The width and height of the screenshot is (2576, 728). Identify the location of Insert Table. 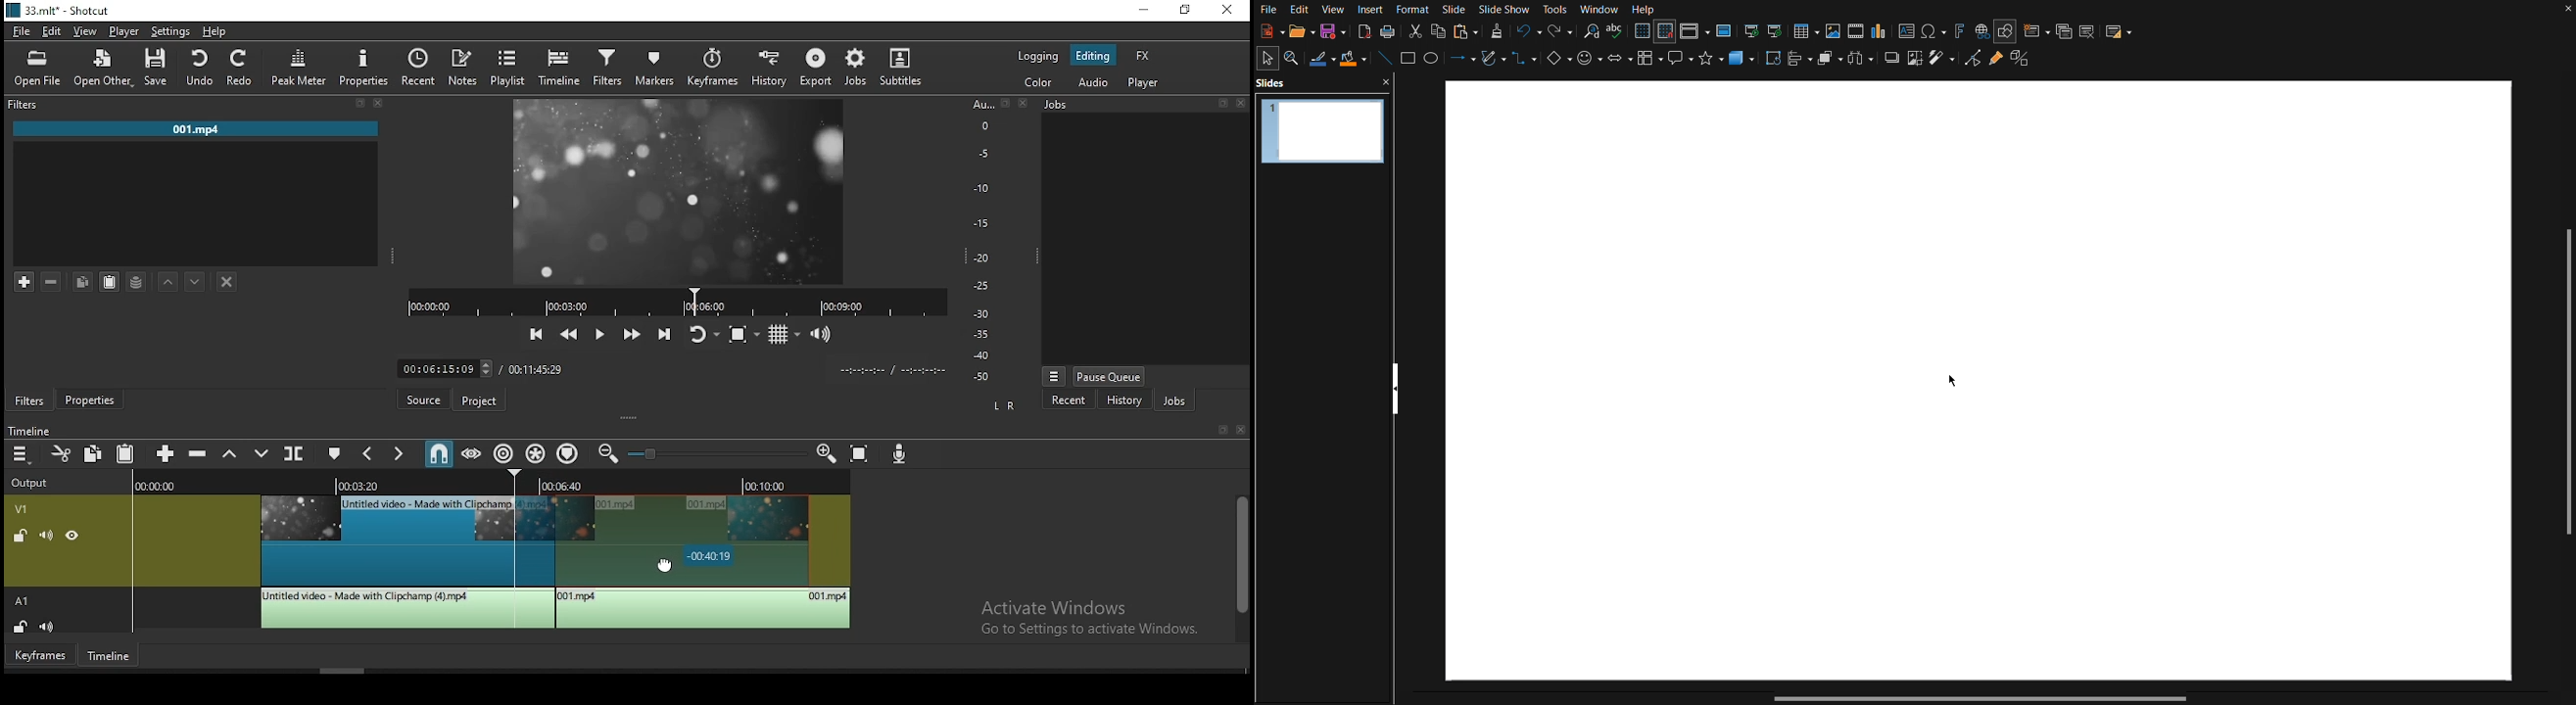
(1809, 30).